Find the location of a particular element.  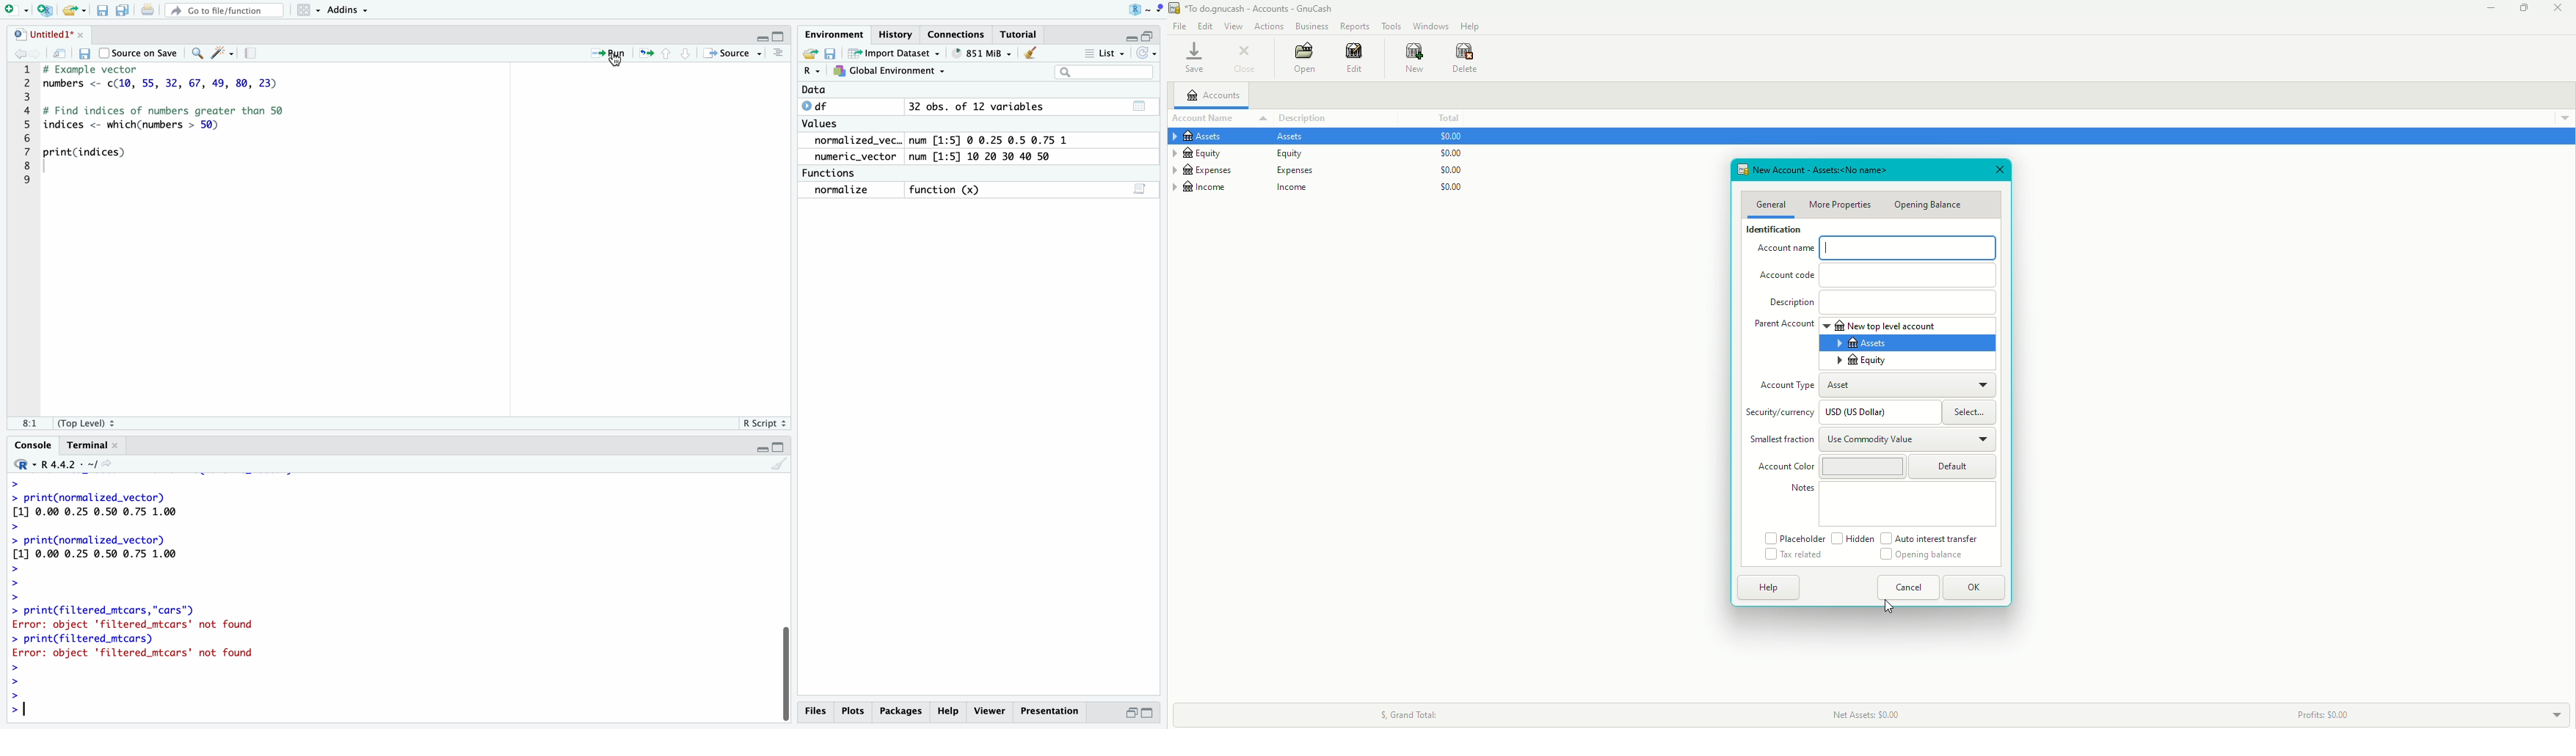

GLOBAL ENVIRONEMENT is located at coordinates (889, 73).